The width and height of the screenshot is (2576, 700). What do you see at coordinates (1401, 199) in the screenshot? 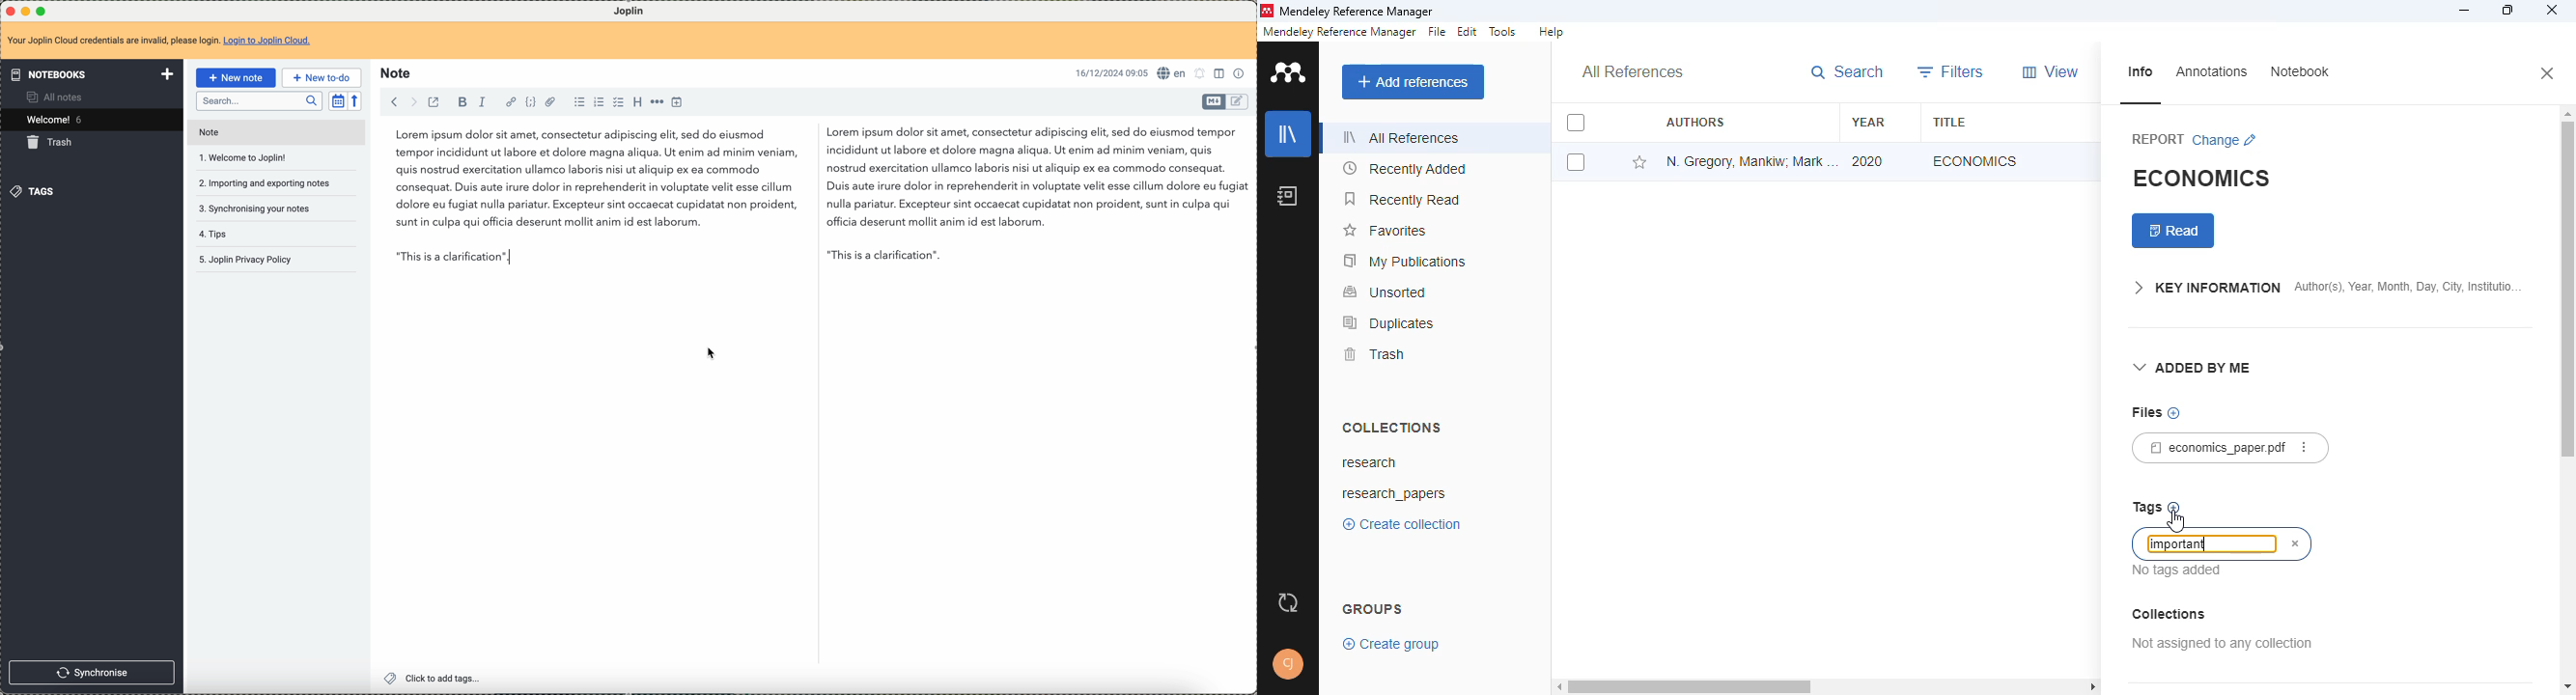
I see `recently read` at bounding box center [1401, 199].